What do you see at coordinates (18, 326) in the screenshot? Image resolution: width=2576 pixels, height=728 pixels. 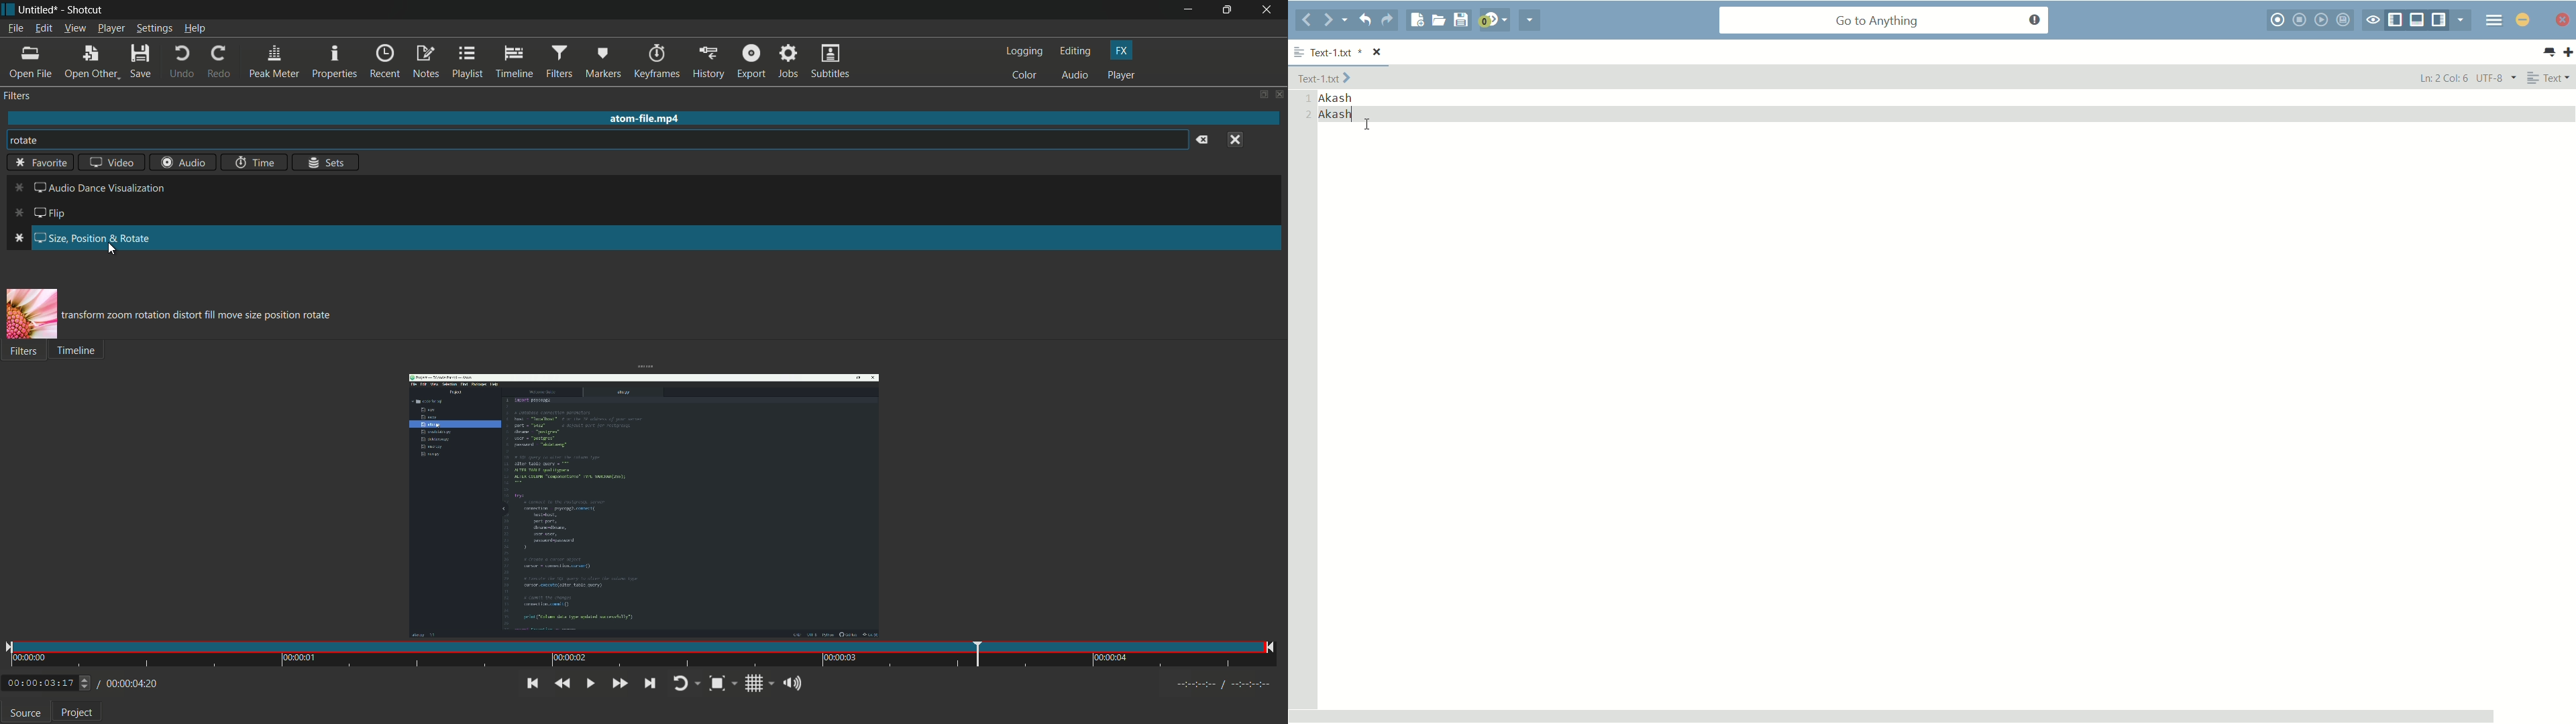 I see `cursor` at bounding box center [18, 326].